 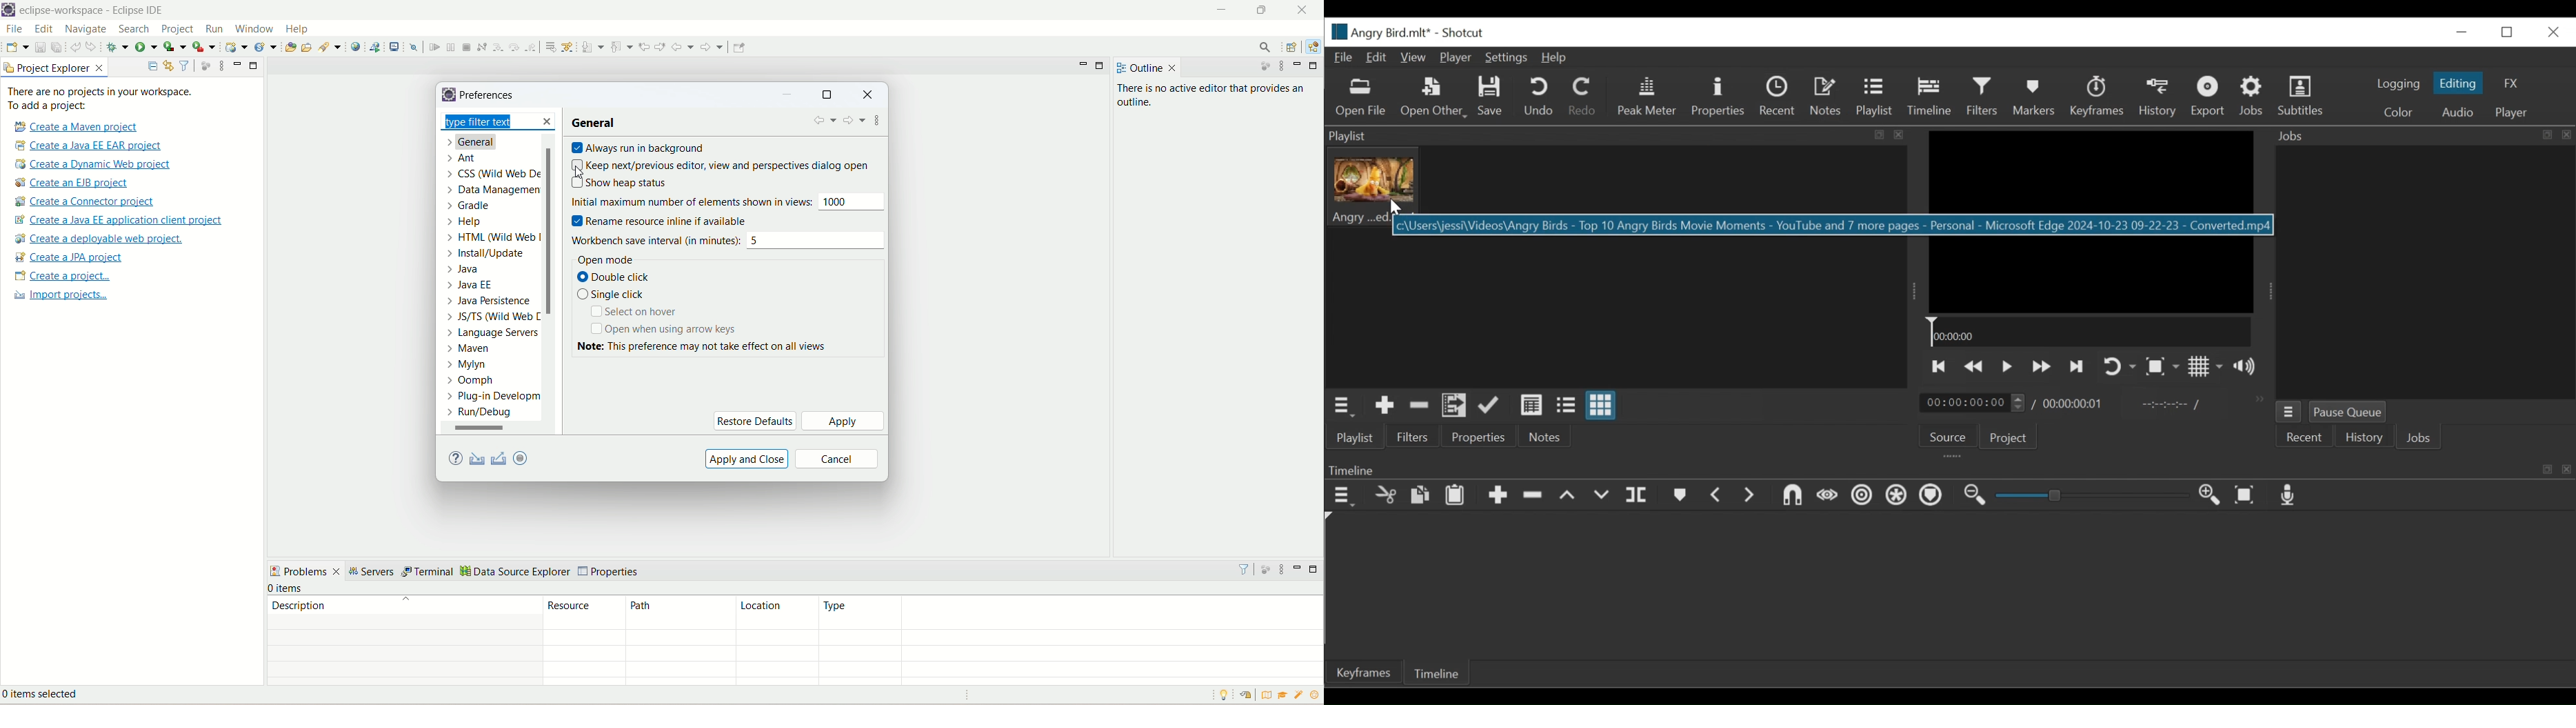 I want to click on step over, so click(x=513, y=47).